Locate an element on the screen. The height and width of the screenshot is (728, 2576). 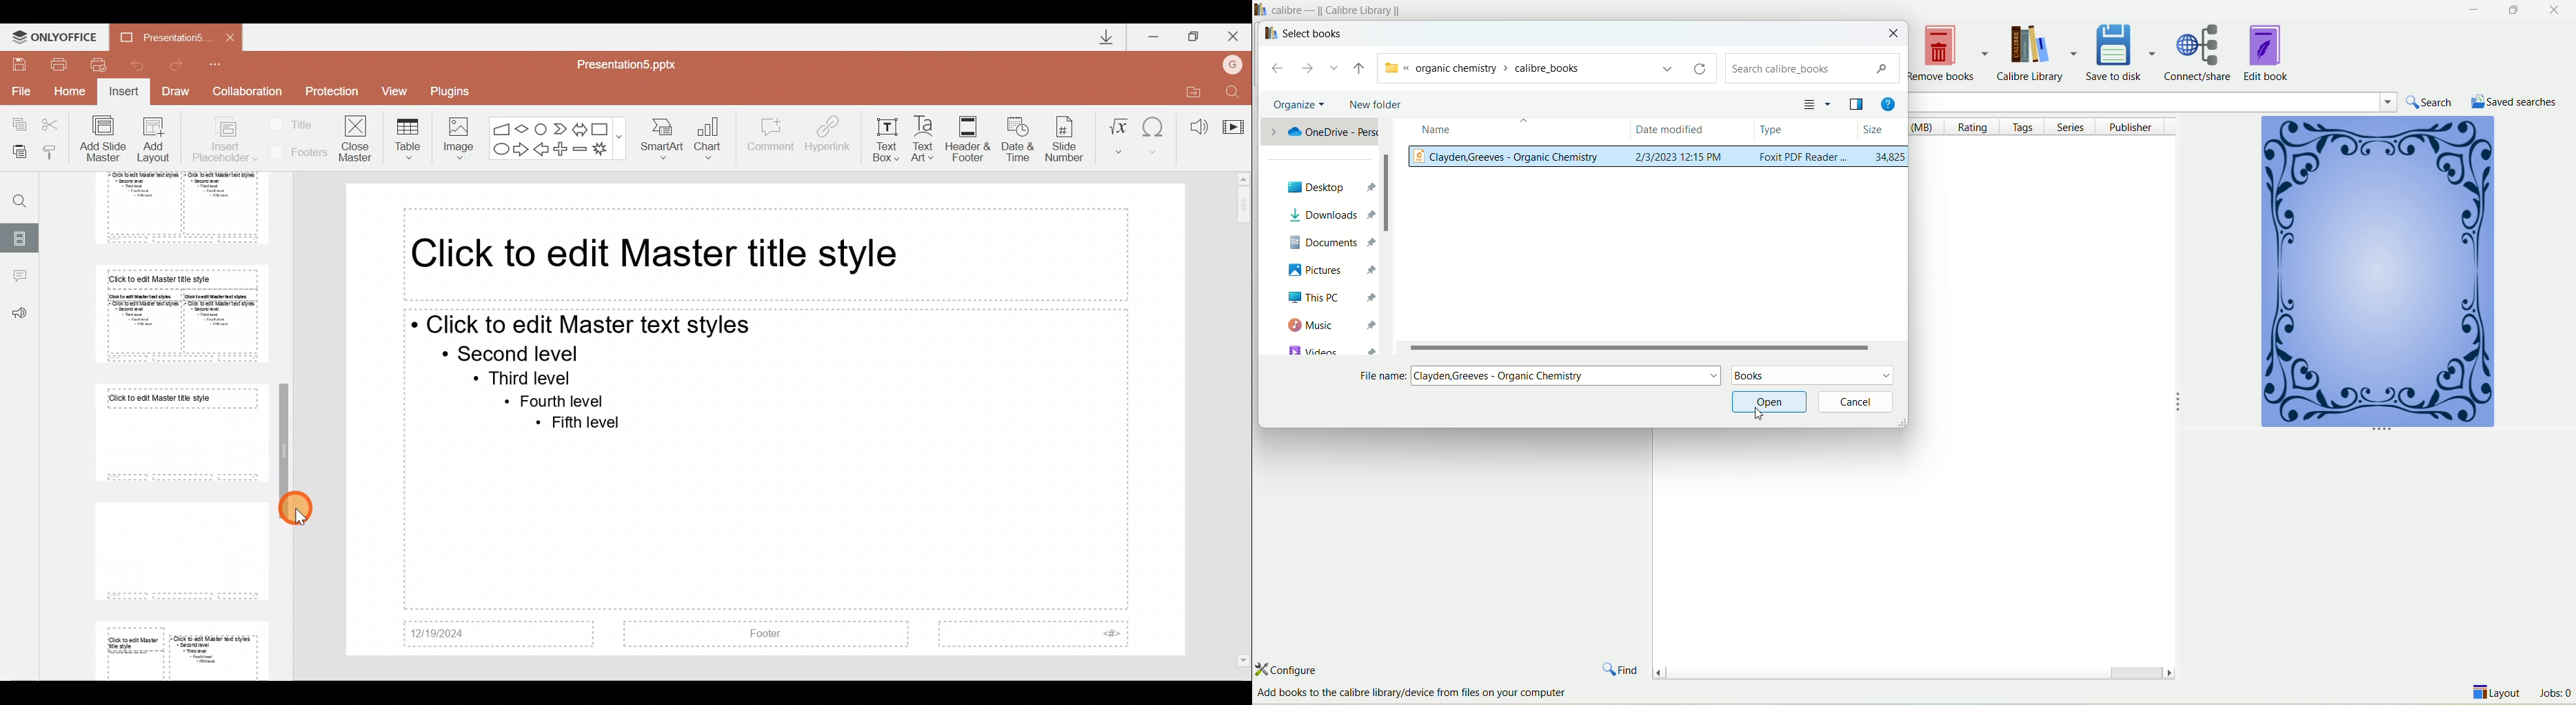
search is located at coordinates (2432, 102).